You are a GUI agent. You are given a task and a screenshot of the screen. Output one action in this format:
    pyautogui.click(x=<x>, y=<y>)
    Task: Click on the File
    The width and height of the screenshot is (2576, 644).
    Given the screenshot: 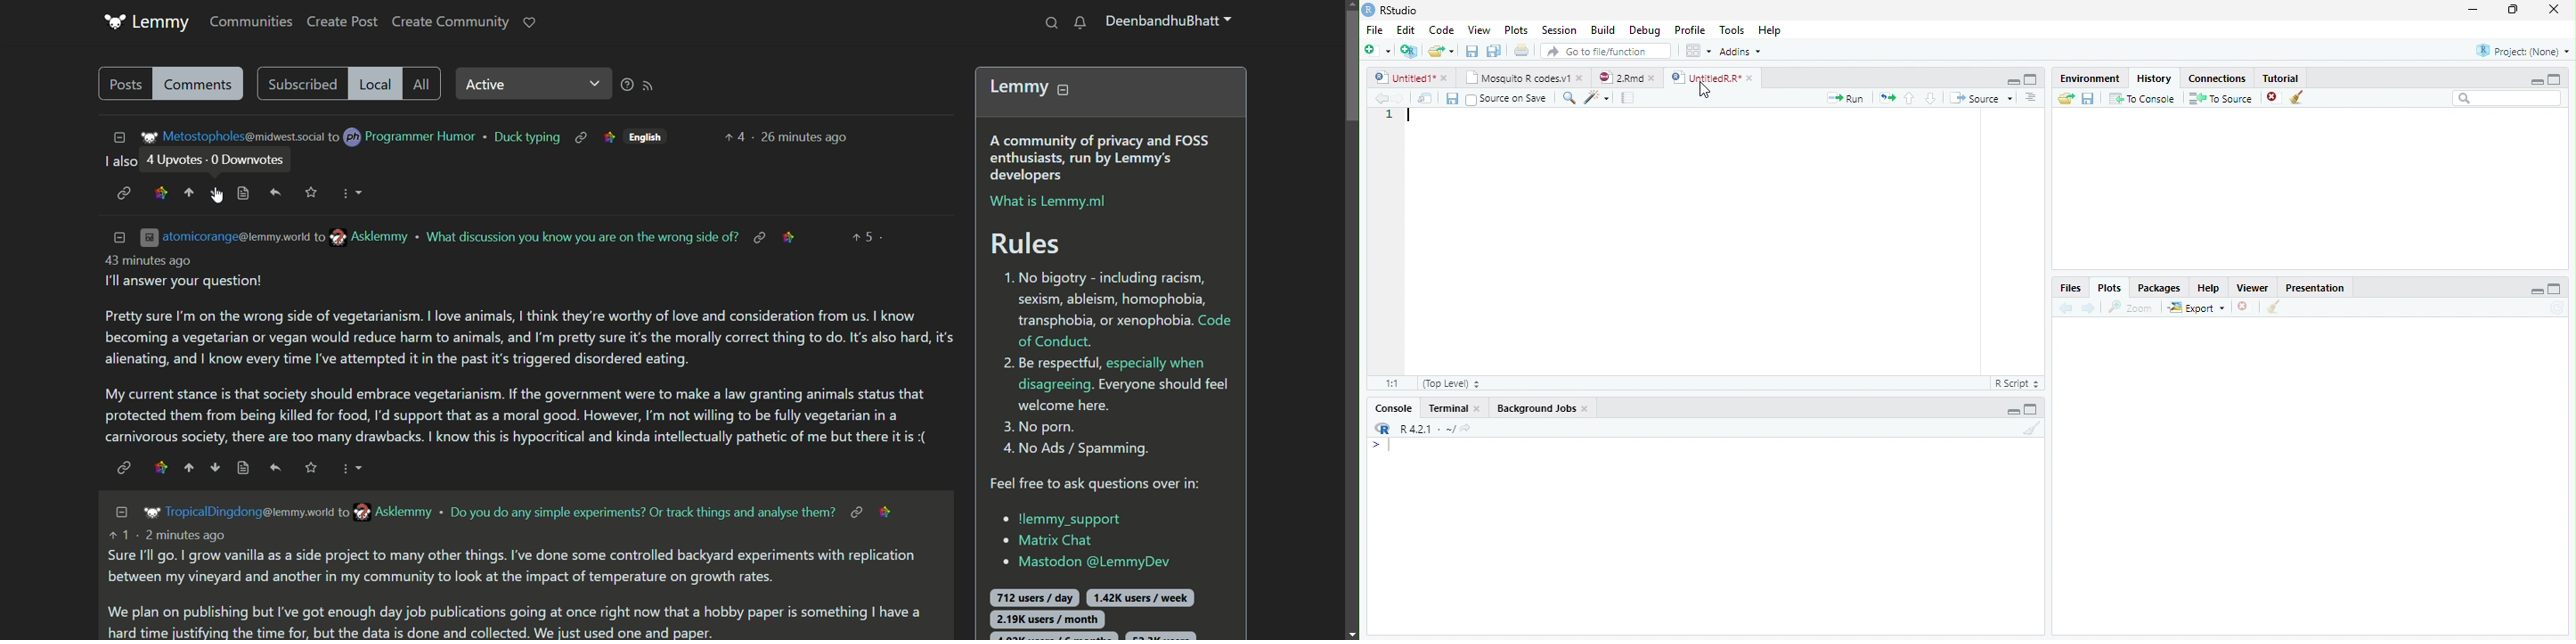 What is the action you would take?
    pyautogui.click(x=1375, y=30)
    